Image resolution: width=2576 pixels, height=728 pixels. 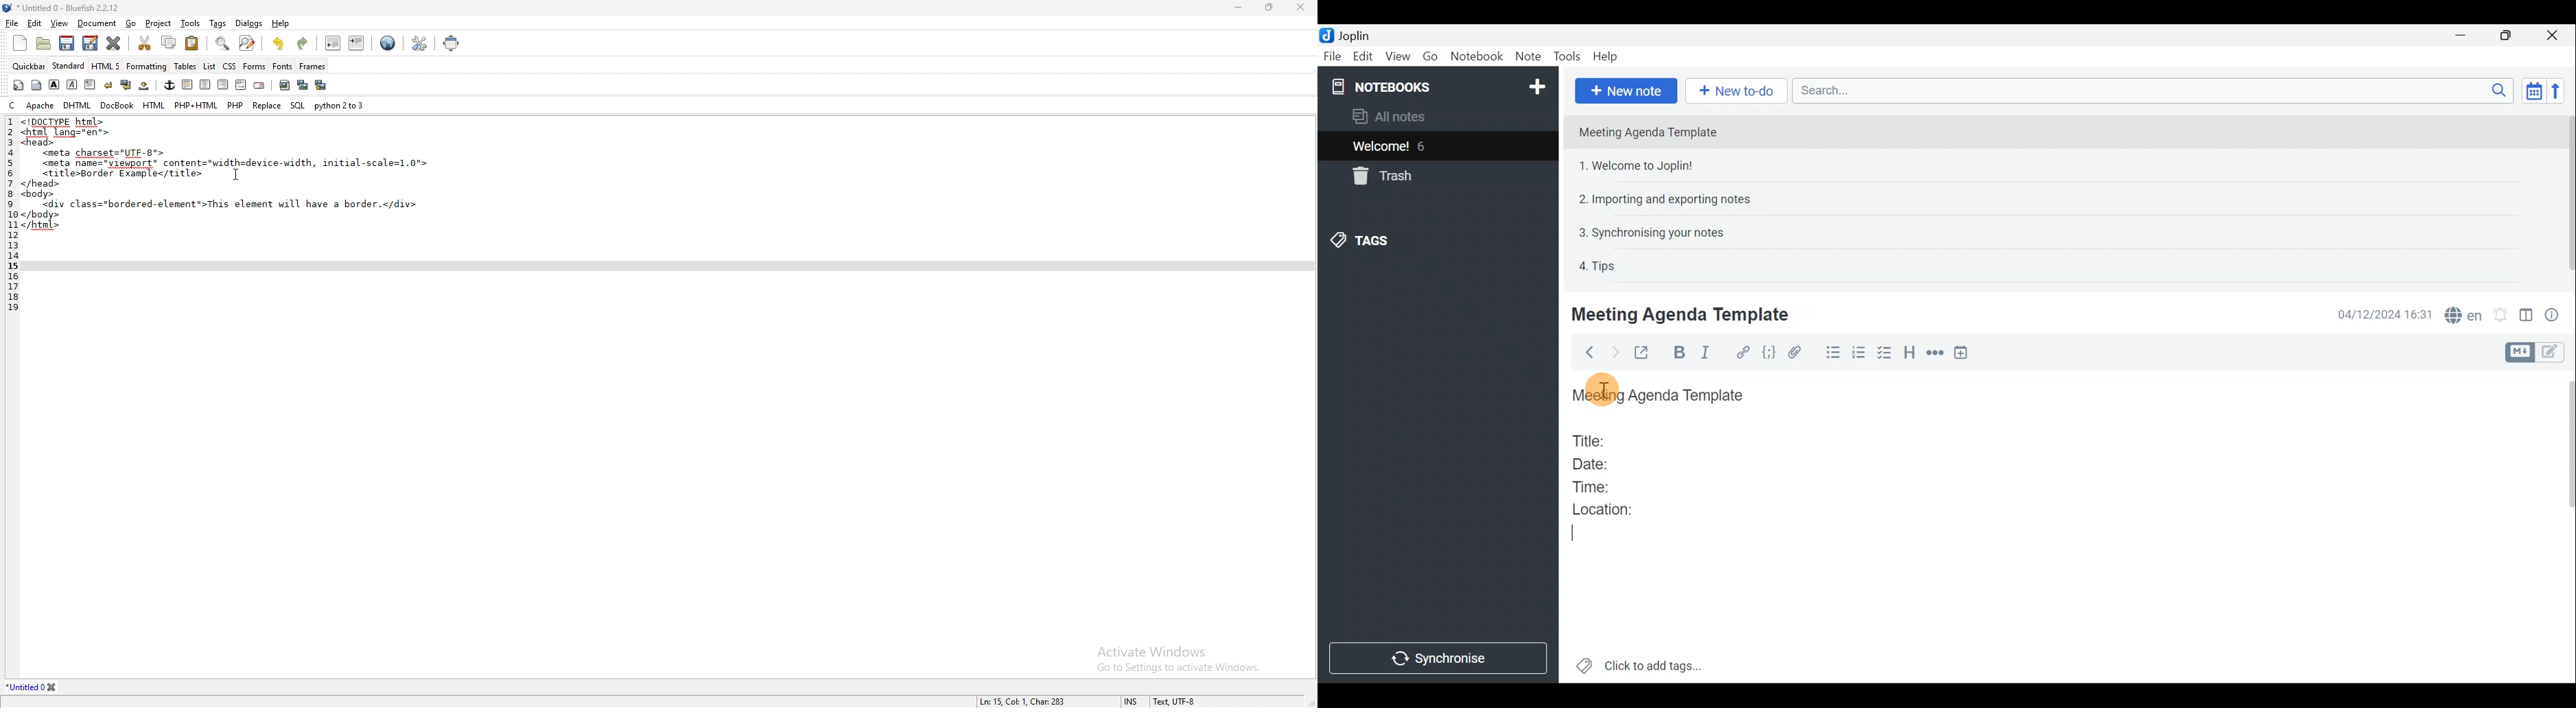 I want to click on 2. Importing and exporting notes, so click(x=1670, y=199).